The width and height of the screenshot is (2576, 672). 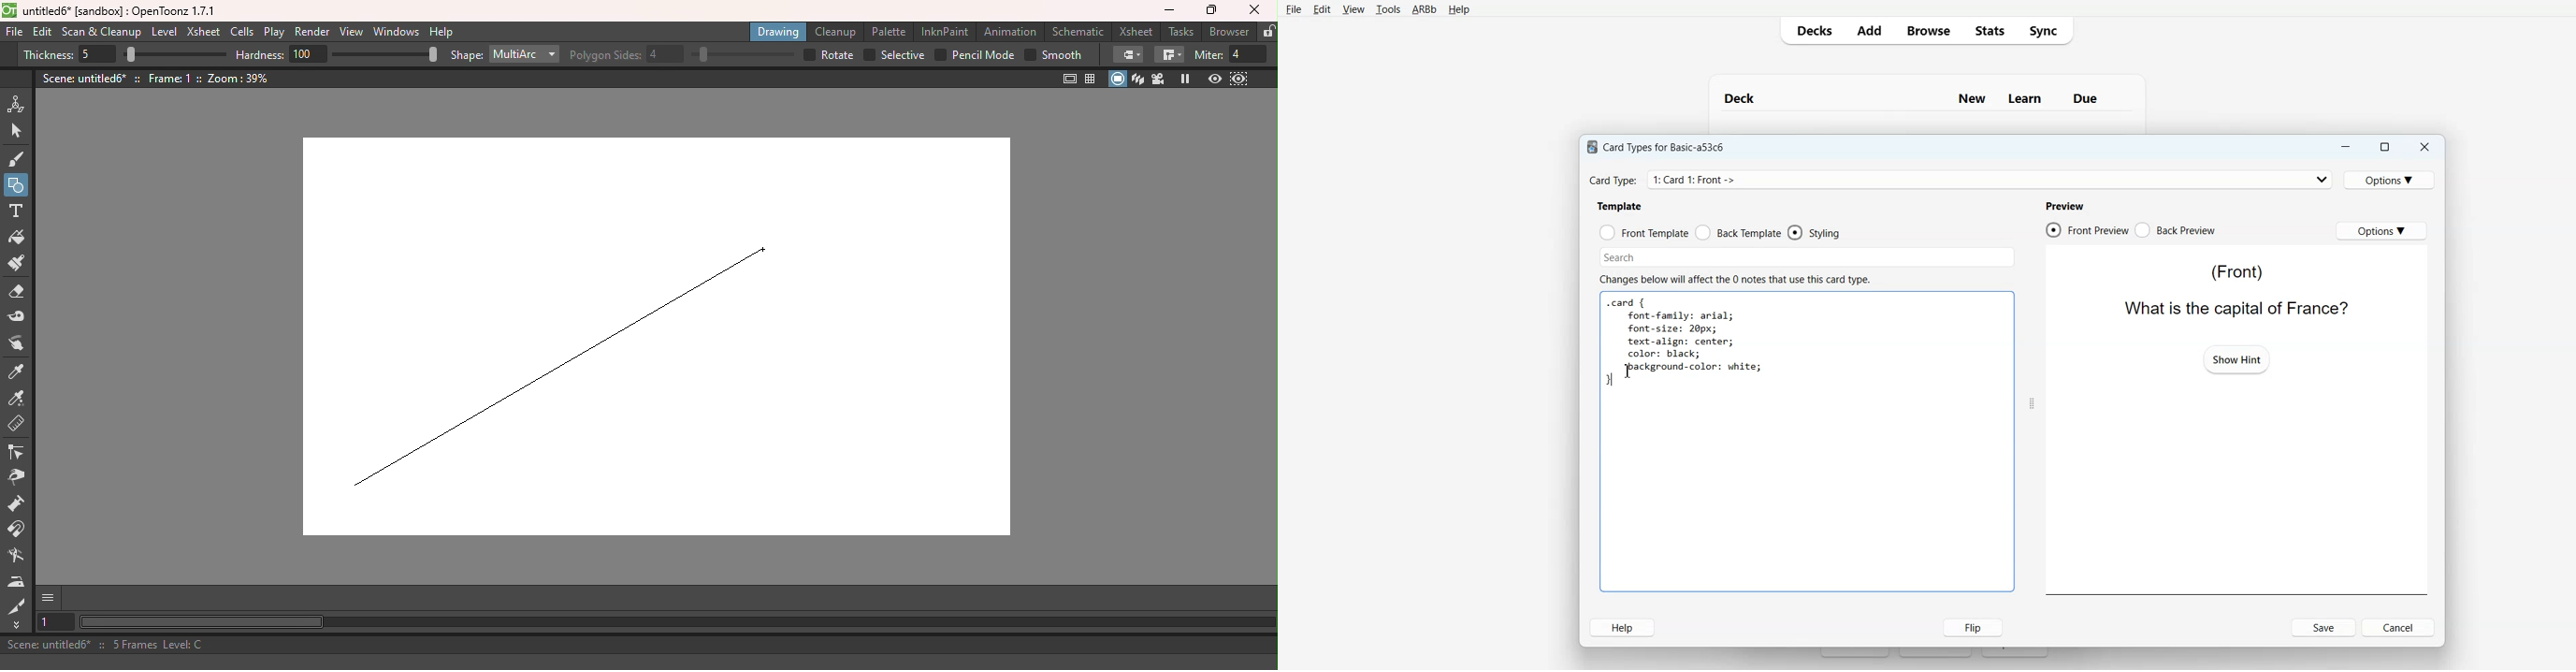 I want to click on Eraser tool, so click(x=16, y=293).